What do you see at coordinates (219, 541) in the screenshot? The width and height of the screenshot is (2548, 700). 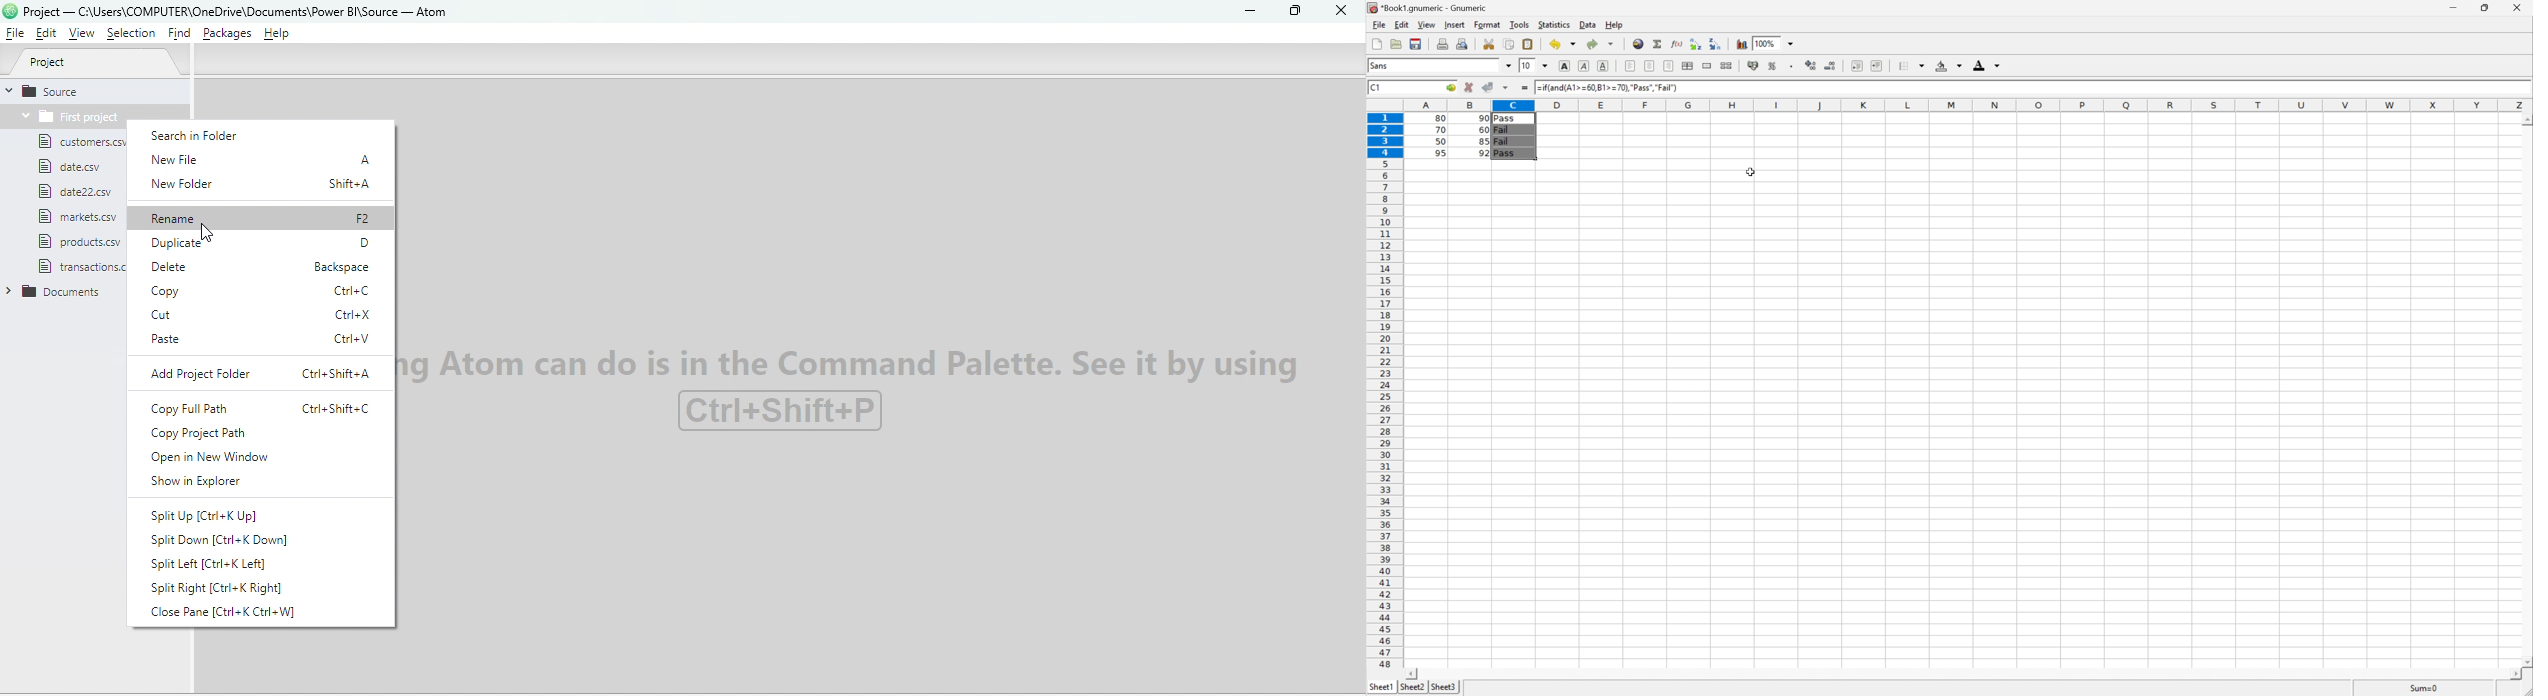 I see `Split down` at bounding box center [219, 541].